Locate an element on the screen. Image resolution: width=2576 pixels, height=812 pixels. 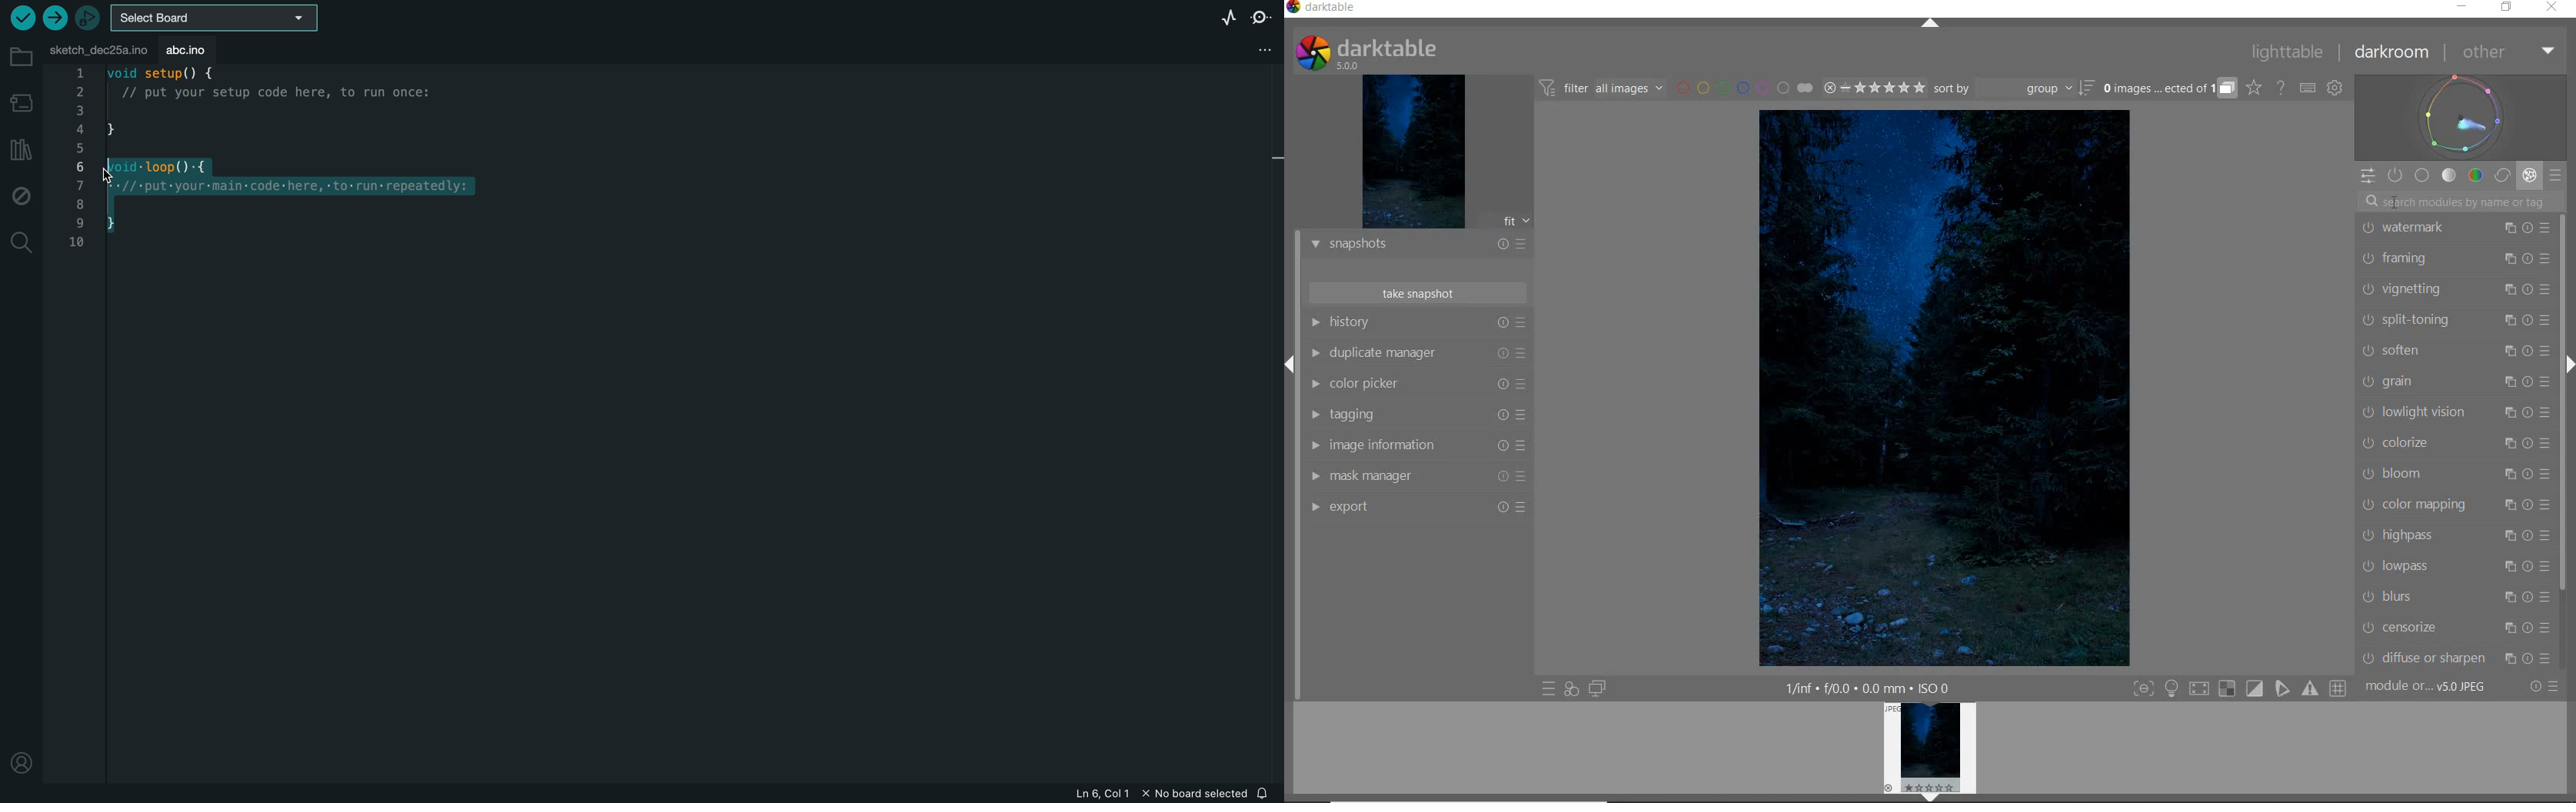
SEARCH MODULE BY NAME is located at coordinates (2458, 201).